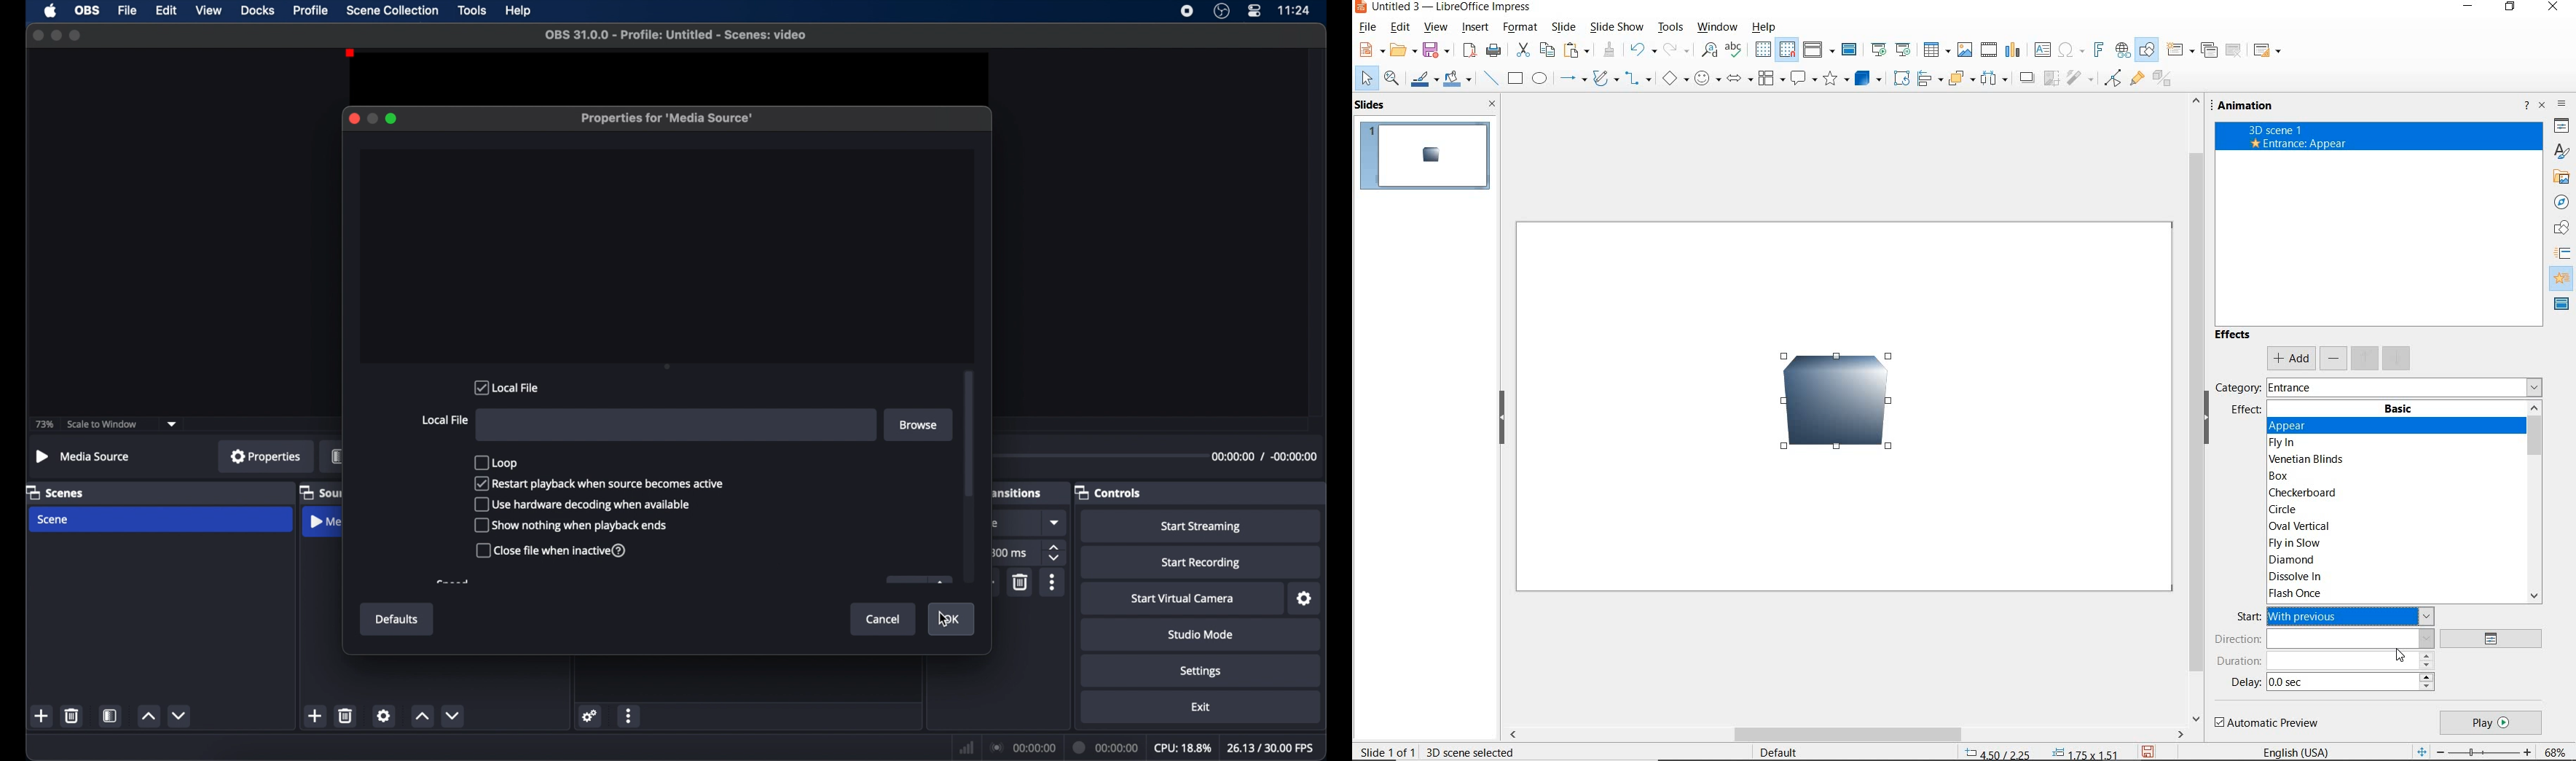 Image resolution: width=2576 pixels, height=784 pixels. What do you see at coordinates (102, 424) in the screenshot?
I see `scale to window` at bounding box center [102, 424].